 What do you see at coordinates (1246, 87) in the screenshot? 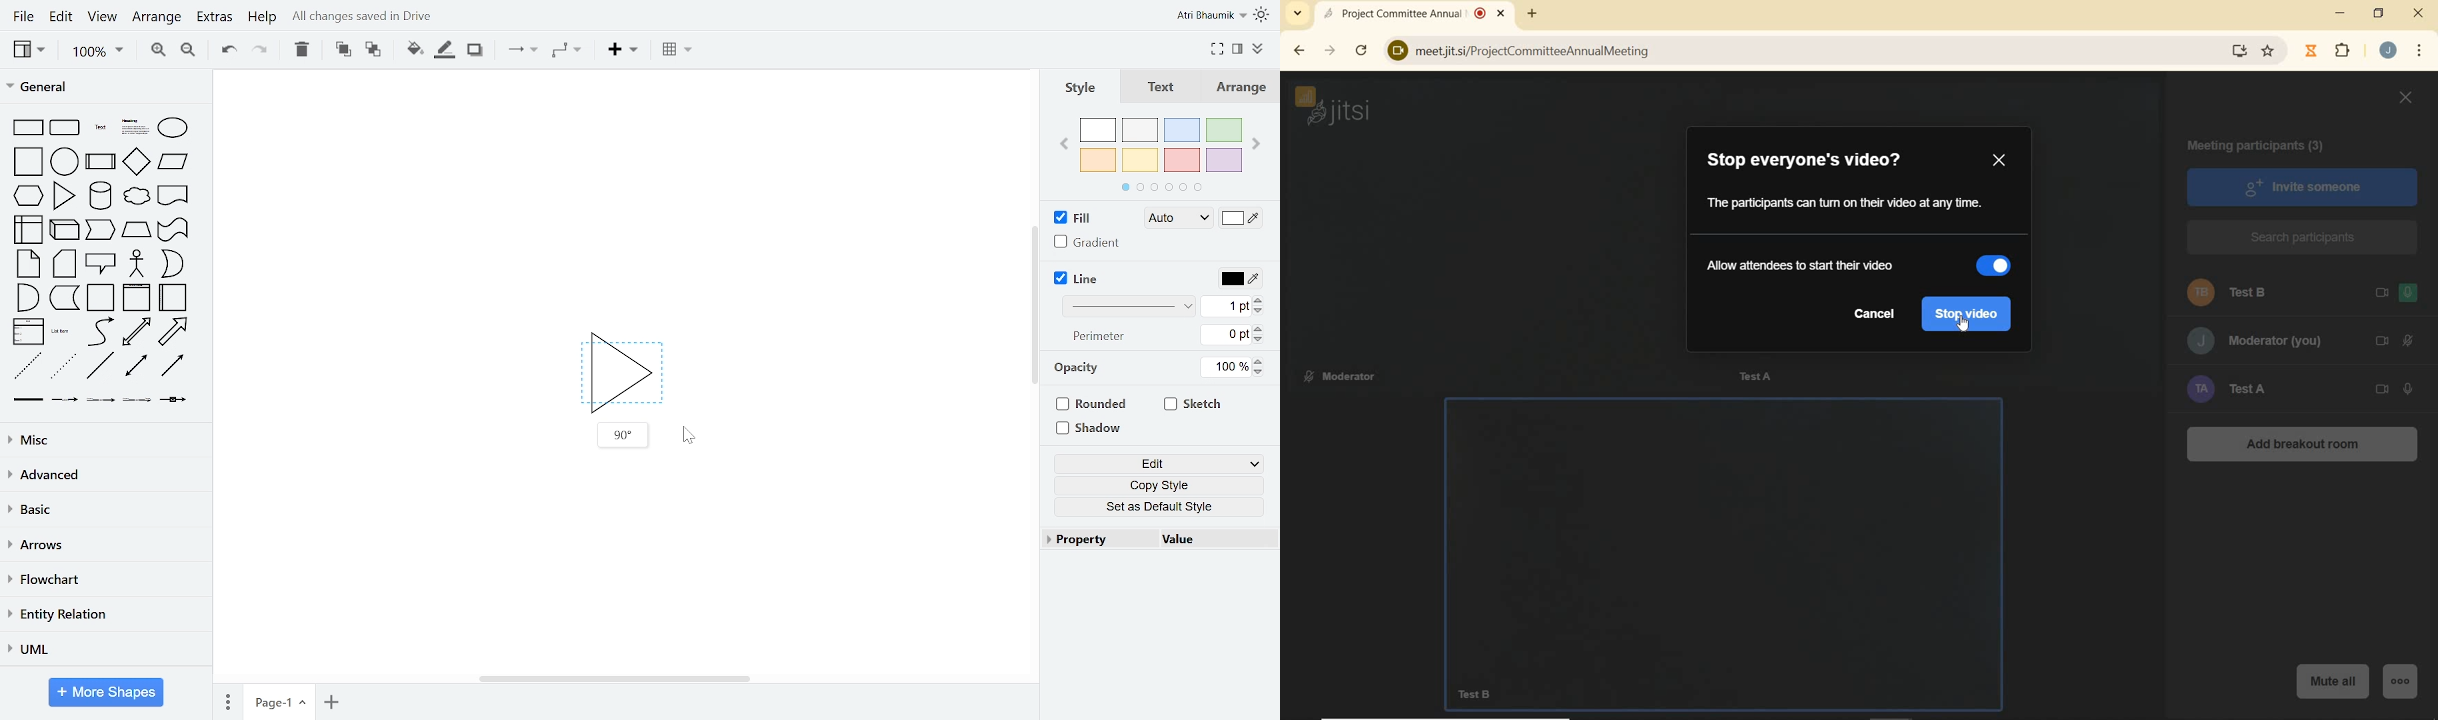
I see `arrange` at bounding box center [1246, 87].